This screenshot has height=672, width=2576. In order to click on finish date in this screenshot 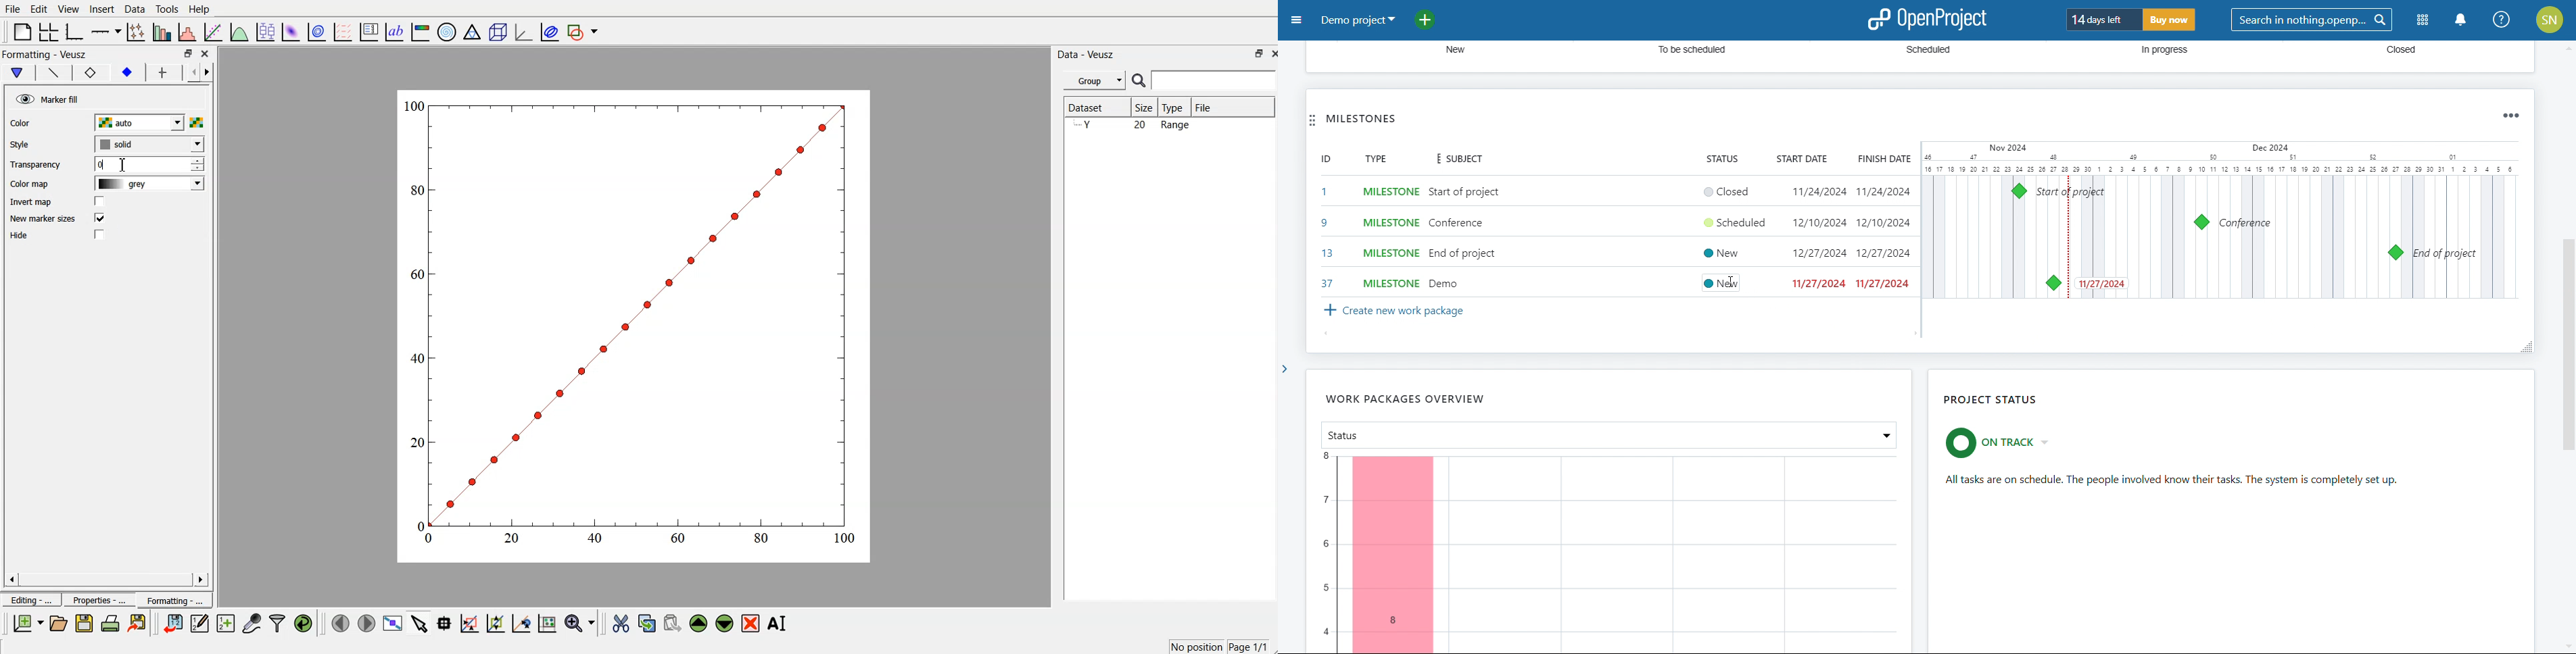, I will do `click(1882, 159)`.